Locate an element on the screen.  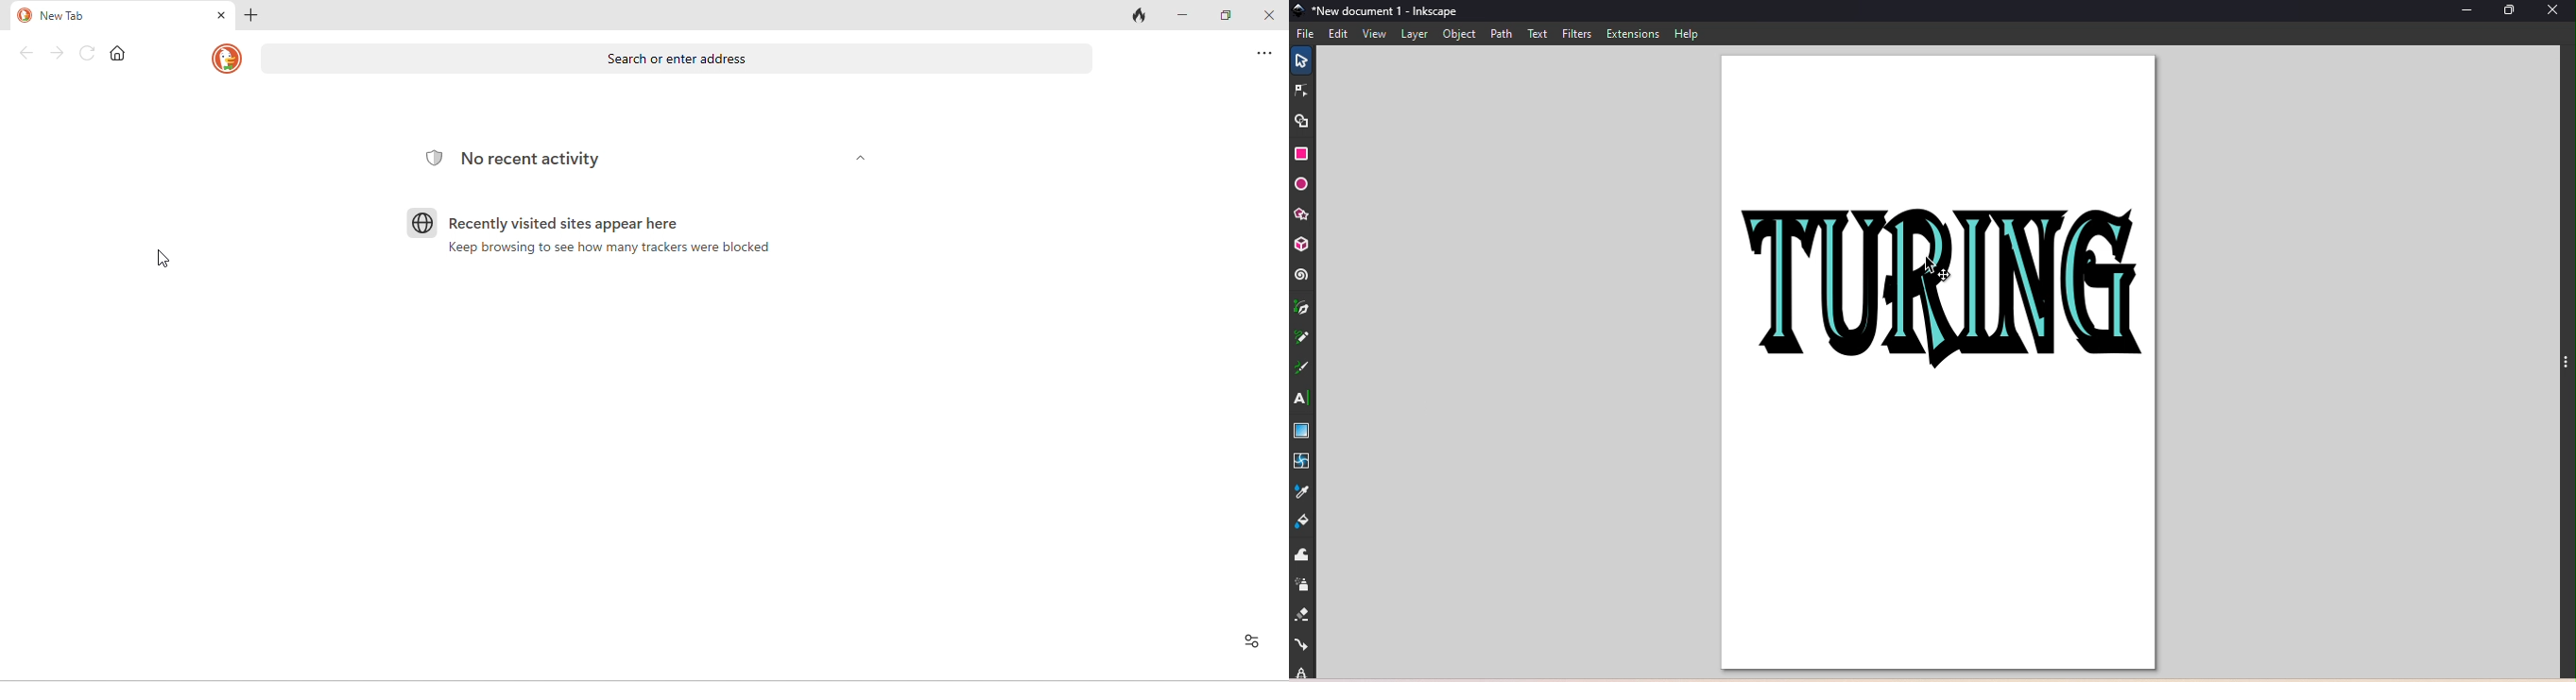
Pencil tool is located at coordinates (1302, 342).